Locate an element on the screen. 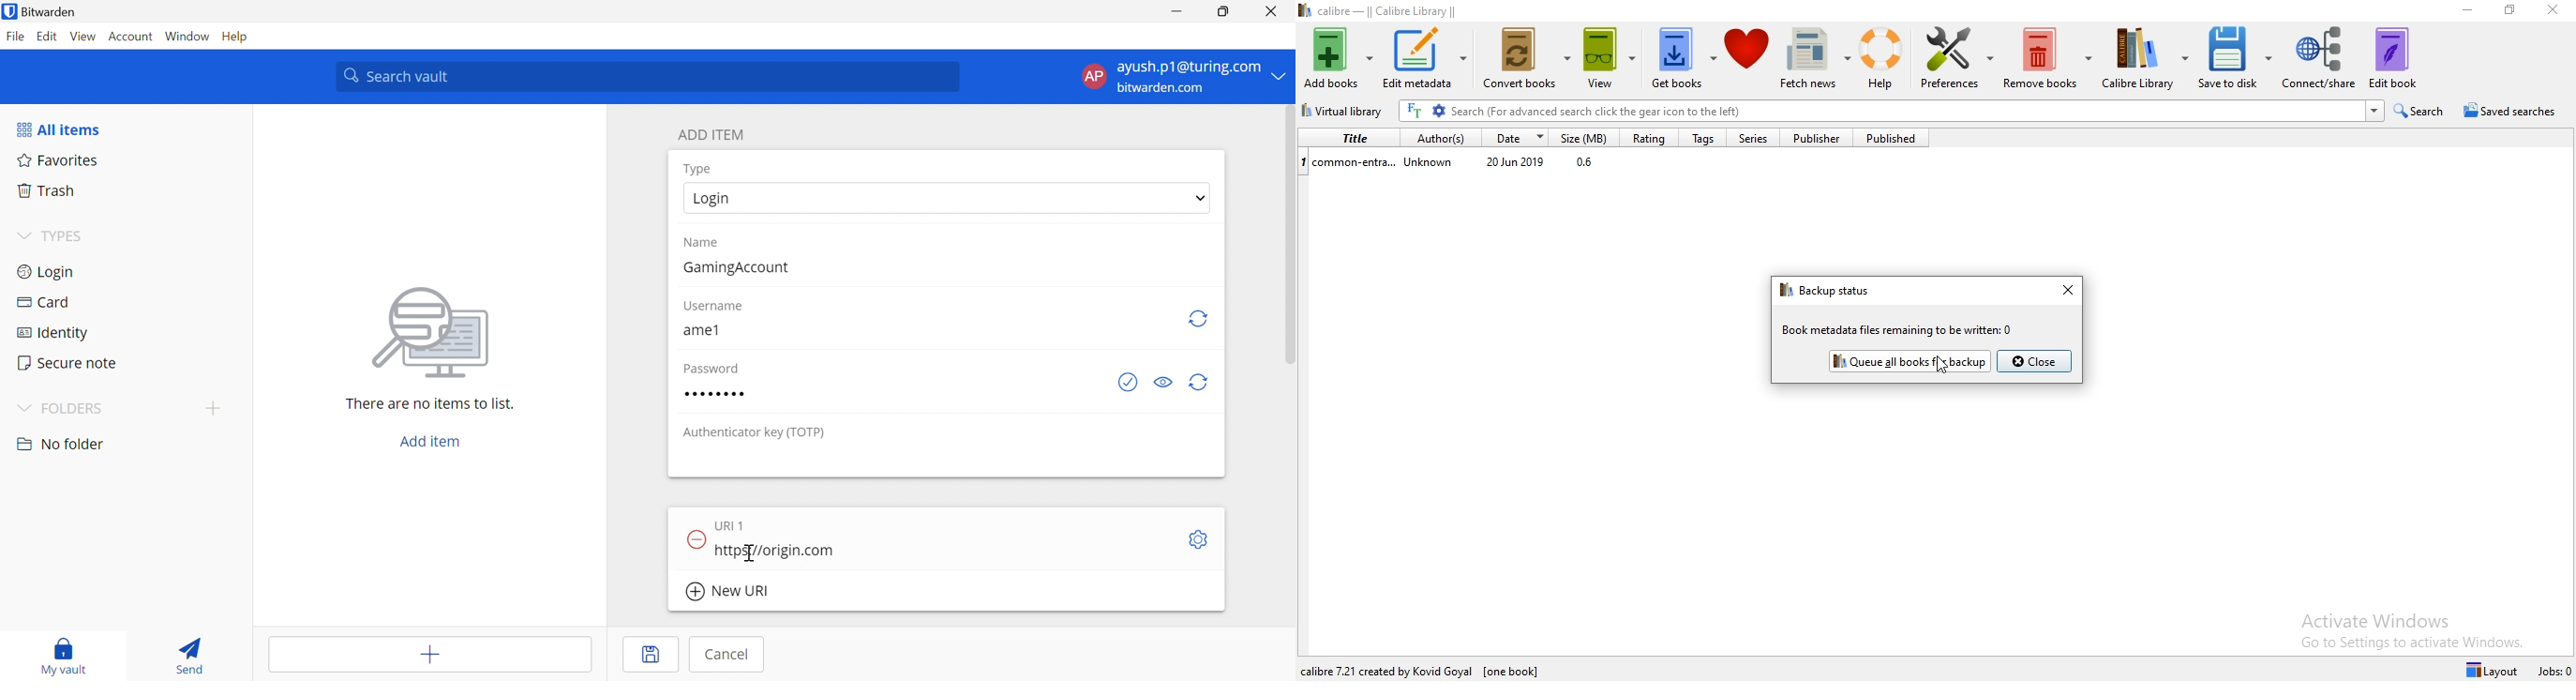  scrollbar is located at coordinates (1287, 241).